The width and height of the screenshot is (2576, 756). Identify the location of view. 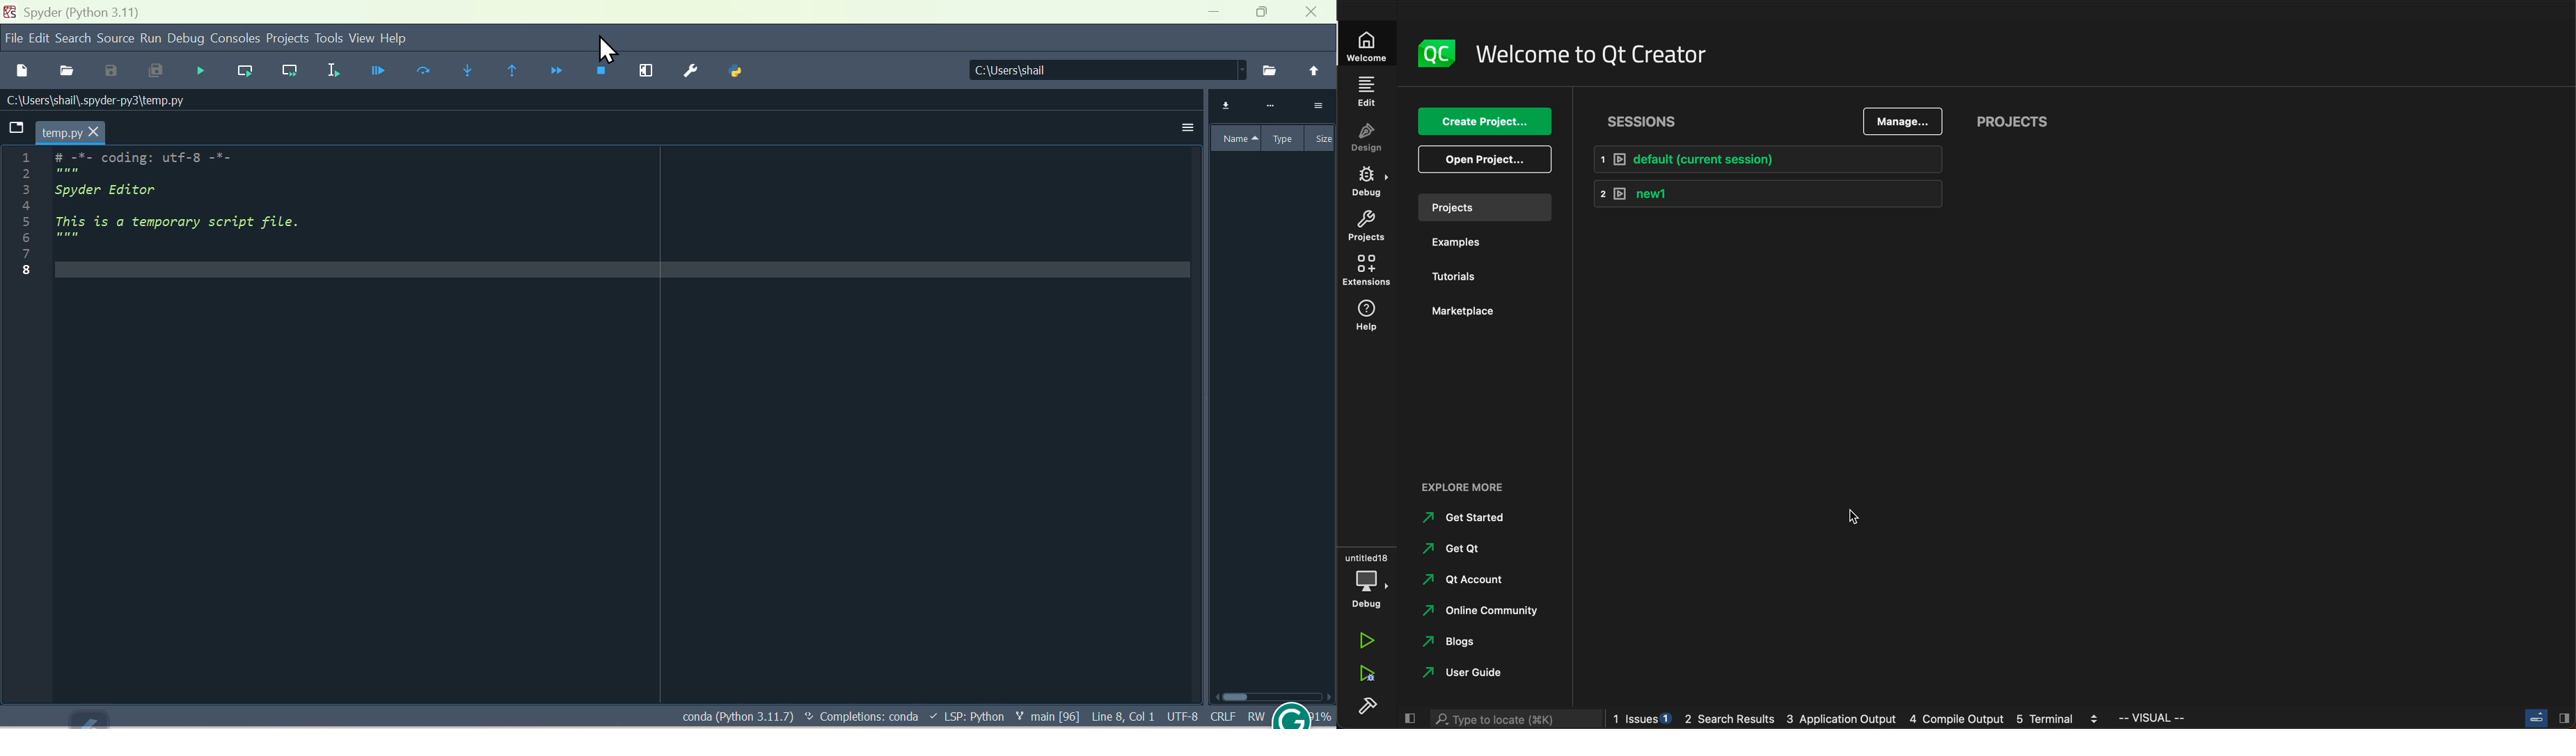
(363, 38).